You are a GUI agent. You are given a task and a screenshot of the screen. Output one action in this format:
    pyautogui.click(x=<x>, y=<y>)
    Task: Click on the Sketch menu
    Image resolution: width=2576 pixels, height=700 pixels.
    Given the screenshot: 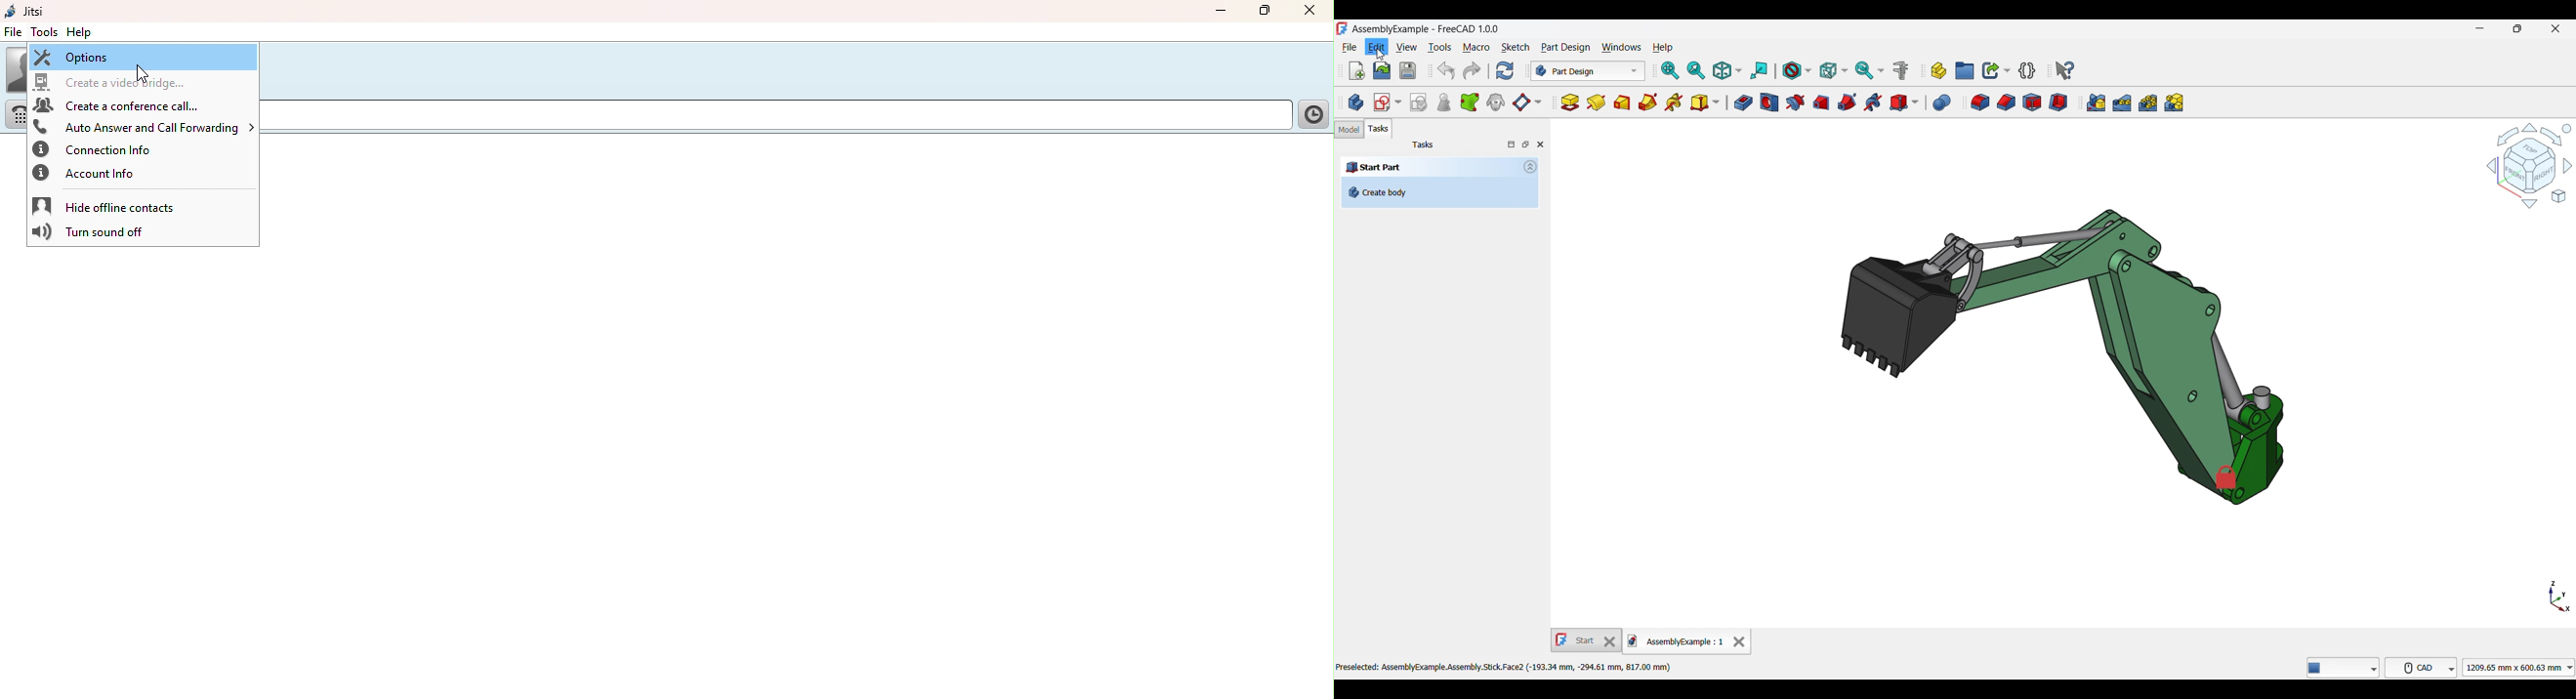 What is the action you would take?
    pyautogui.click(x=1515, y=48)
    